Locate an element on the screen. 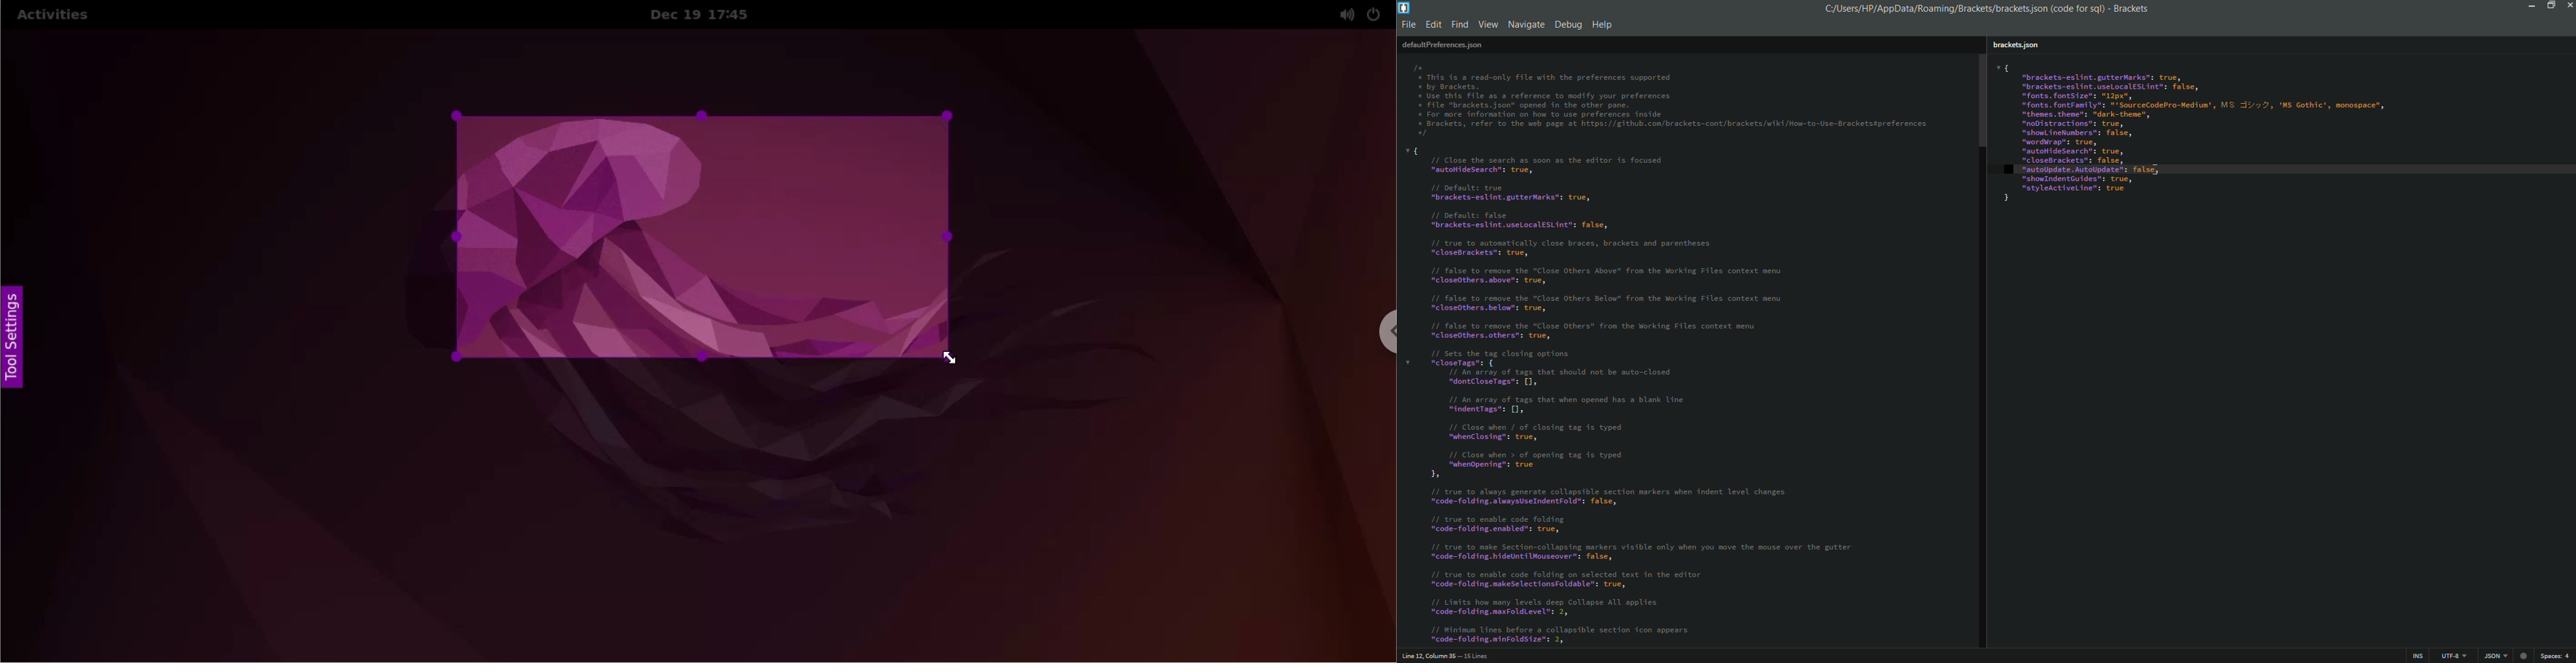 This screenshot has height=672, width=2576. view menu is located at coordinates (1488, 25).